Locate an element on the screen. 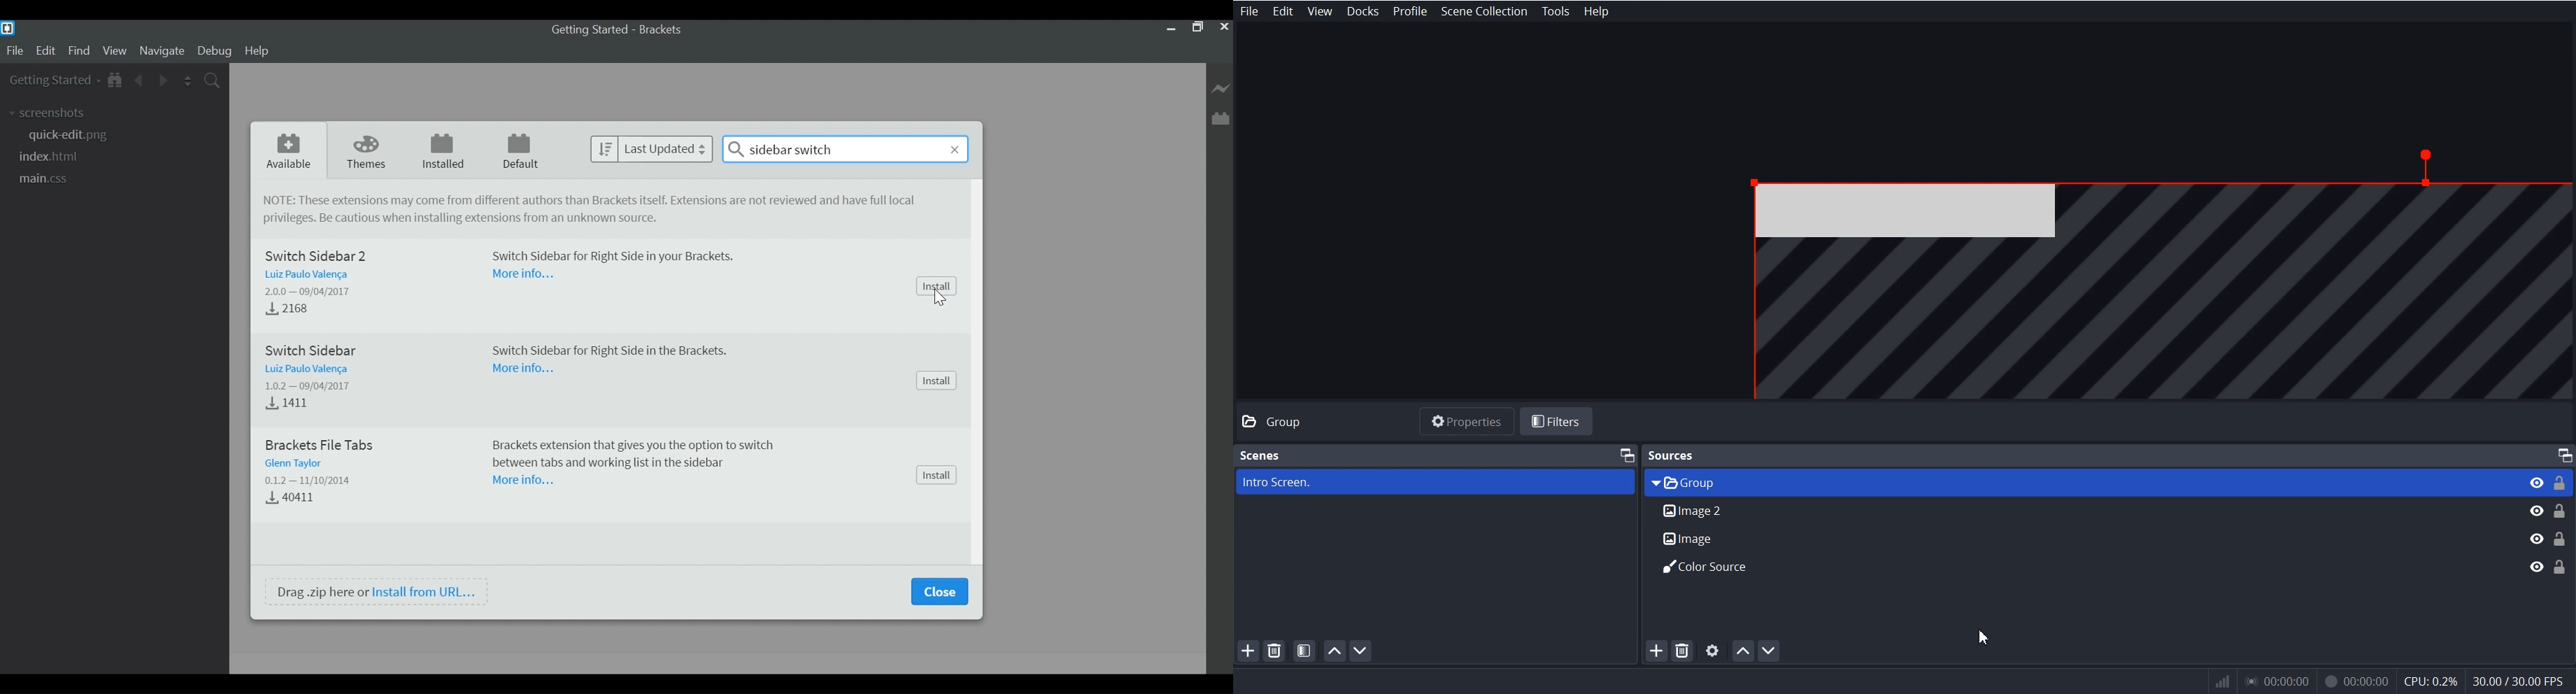 The height and width of the screenshot is (700, 2576). Docks is located at coordinates (1363, 11).